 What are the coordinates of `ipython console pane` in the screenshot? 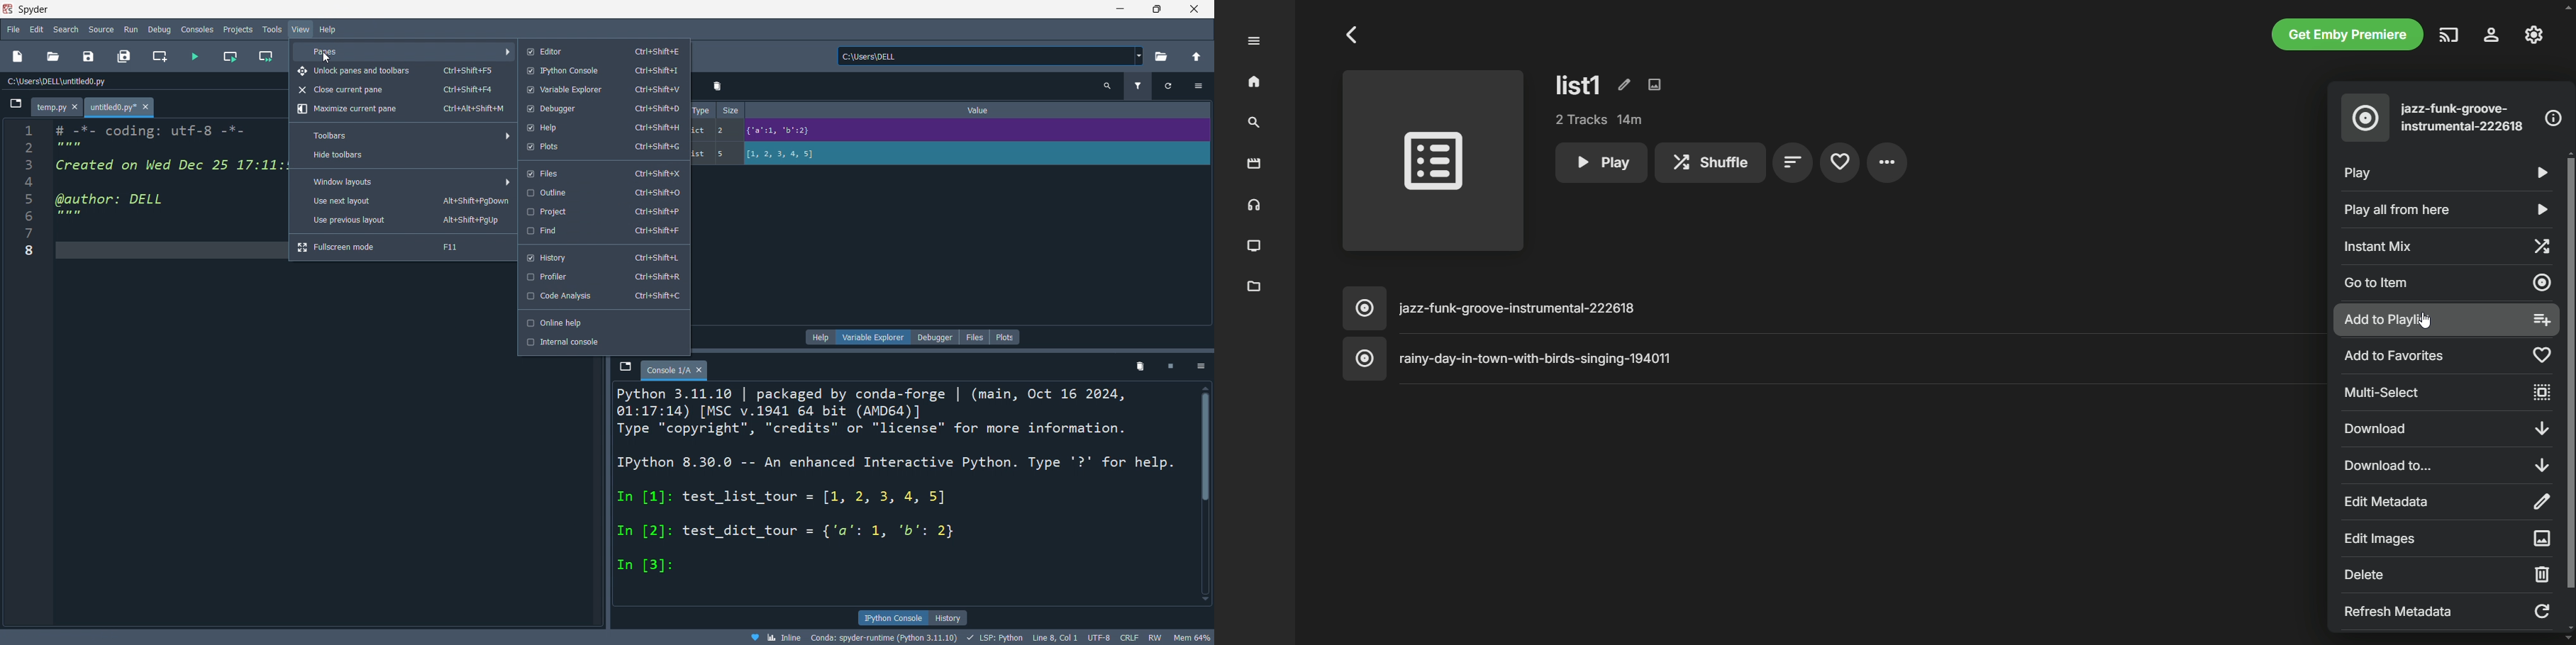 It's located at (618, 483).